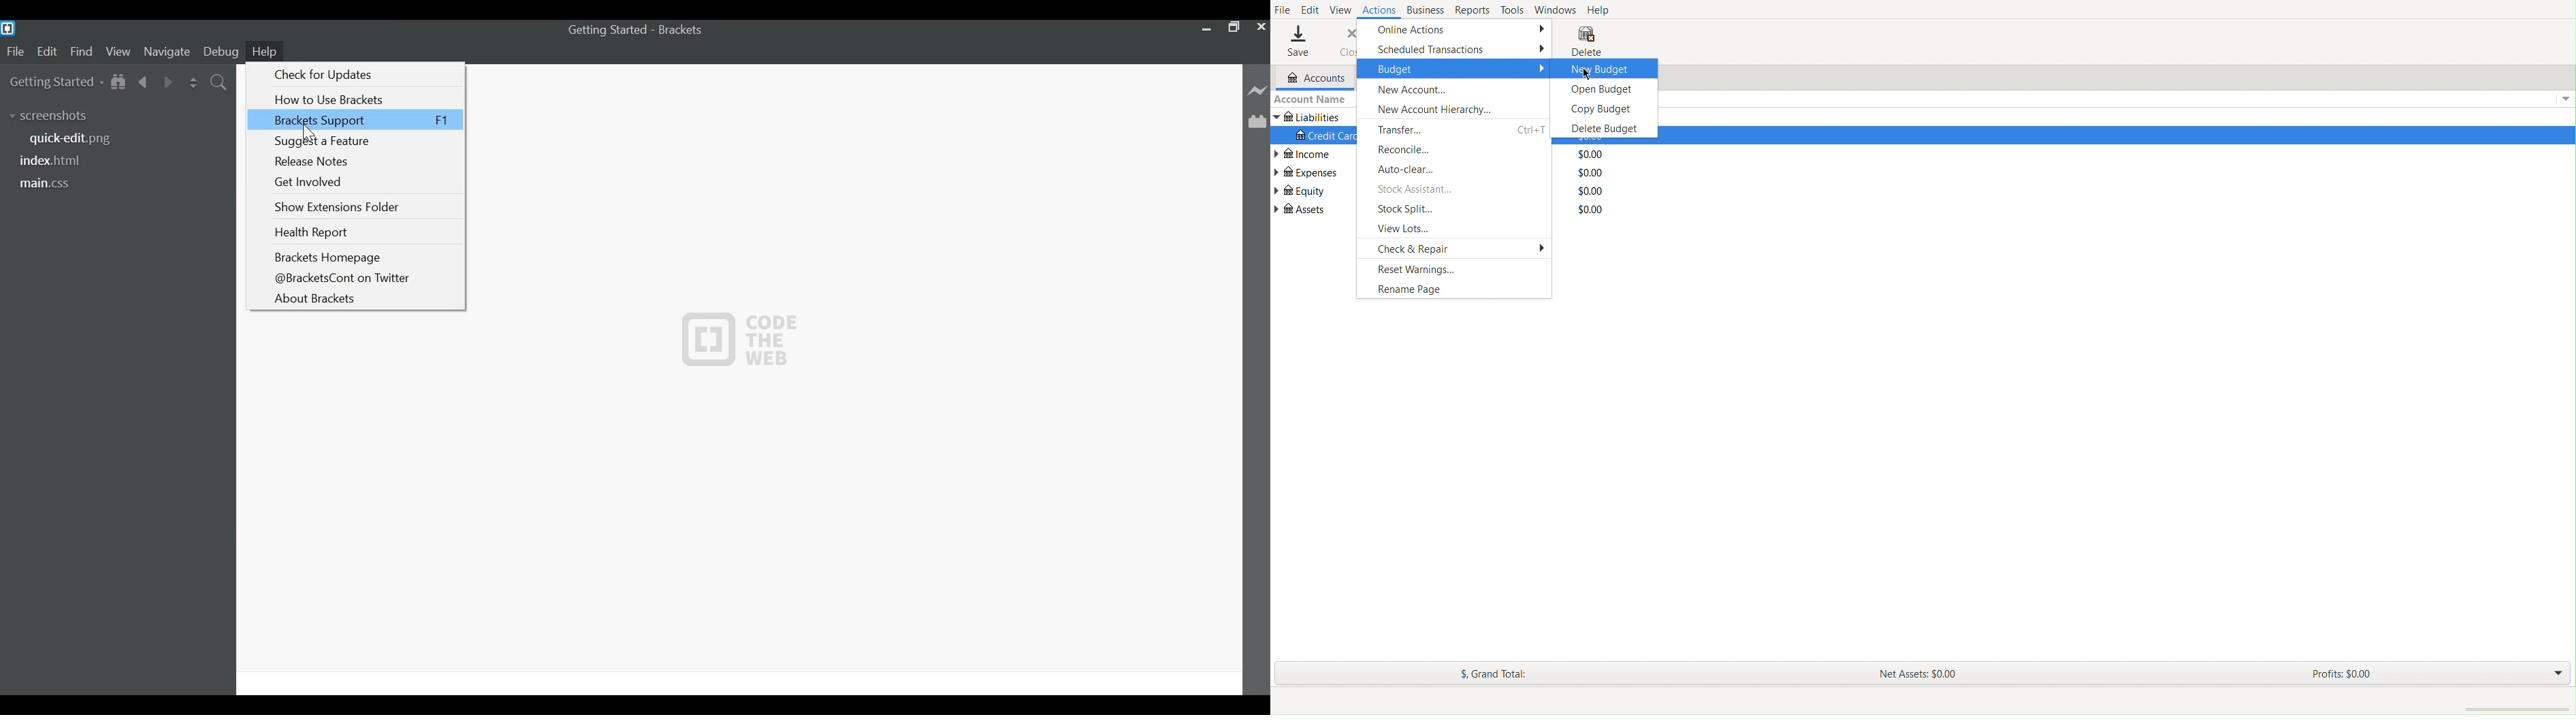 This screenshot has width=2576, height=728. I want to click on Copy Budget, so click(1598, 108).